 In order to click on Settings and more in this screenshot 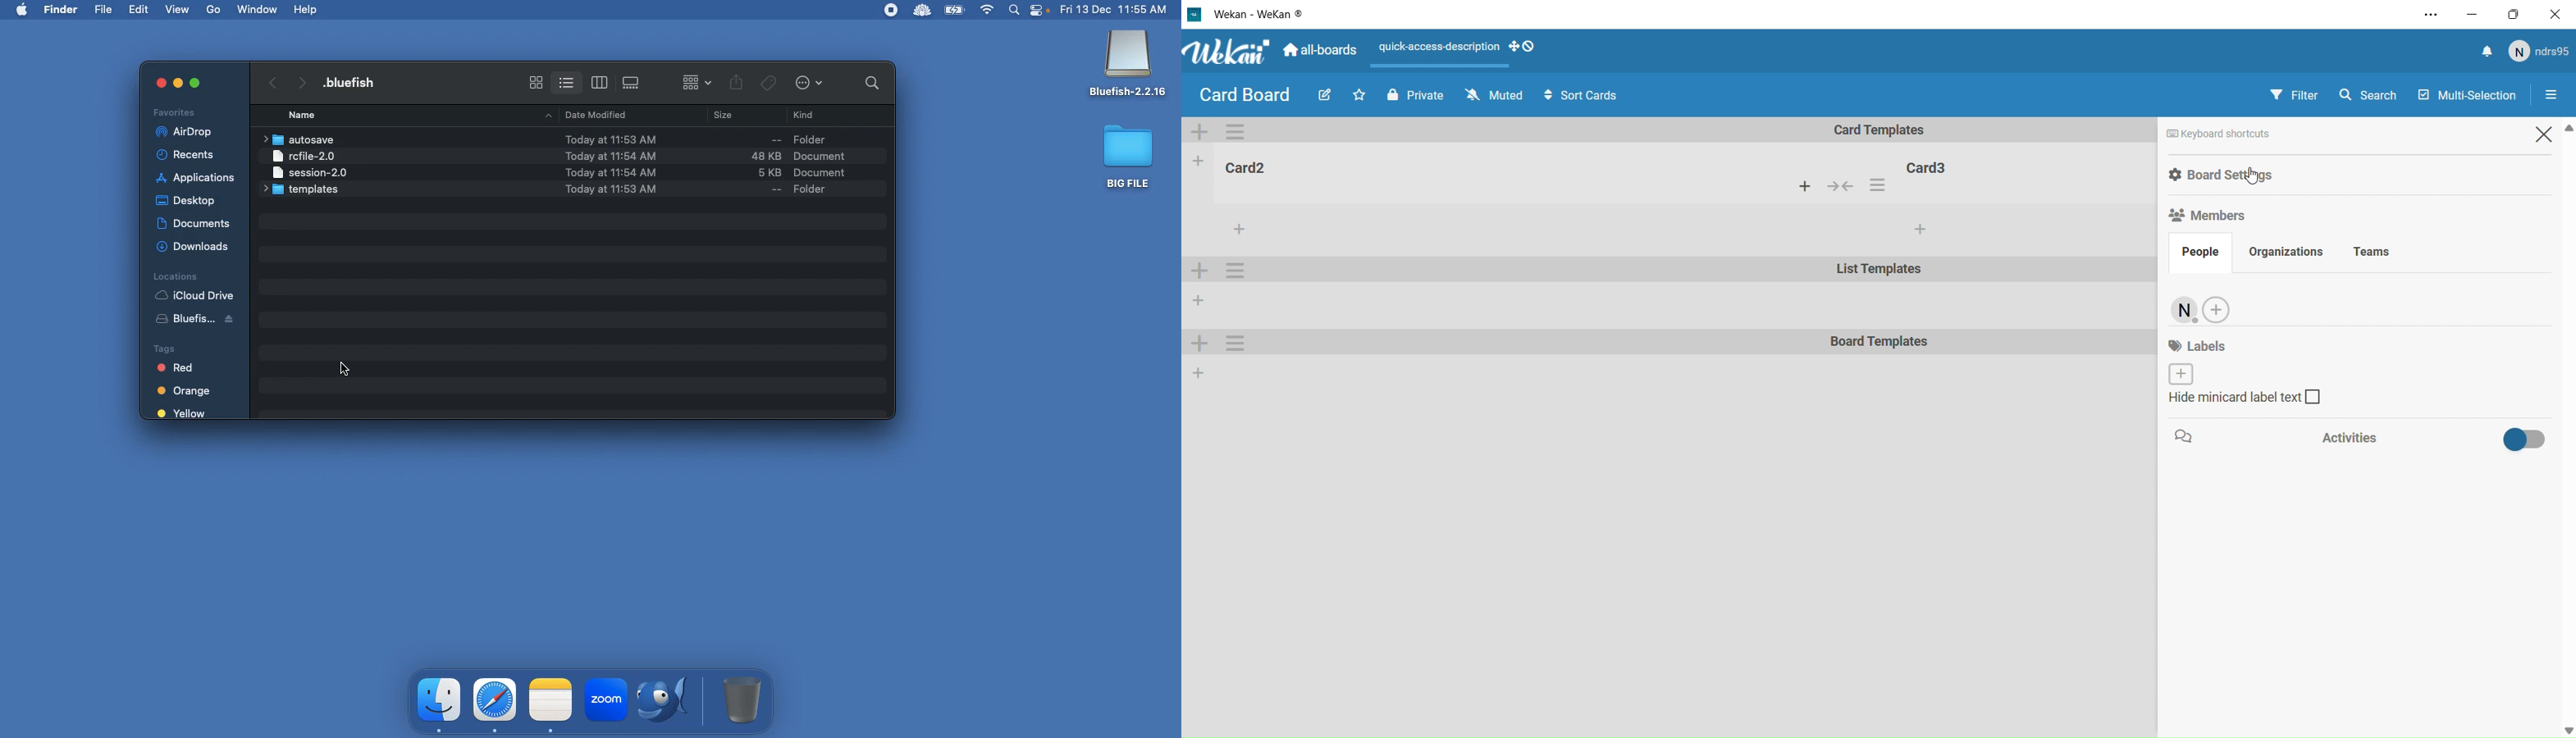, I will do `click(2425, 15)`.